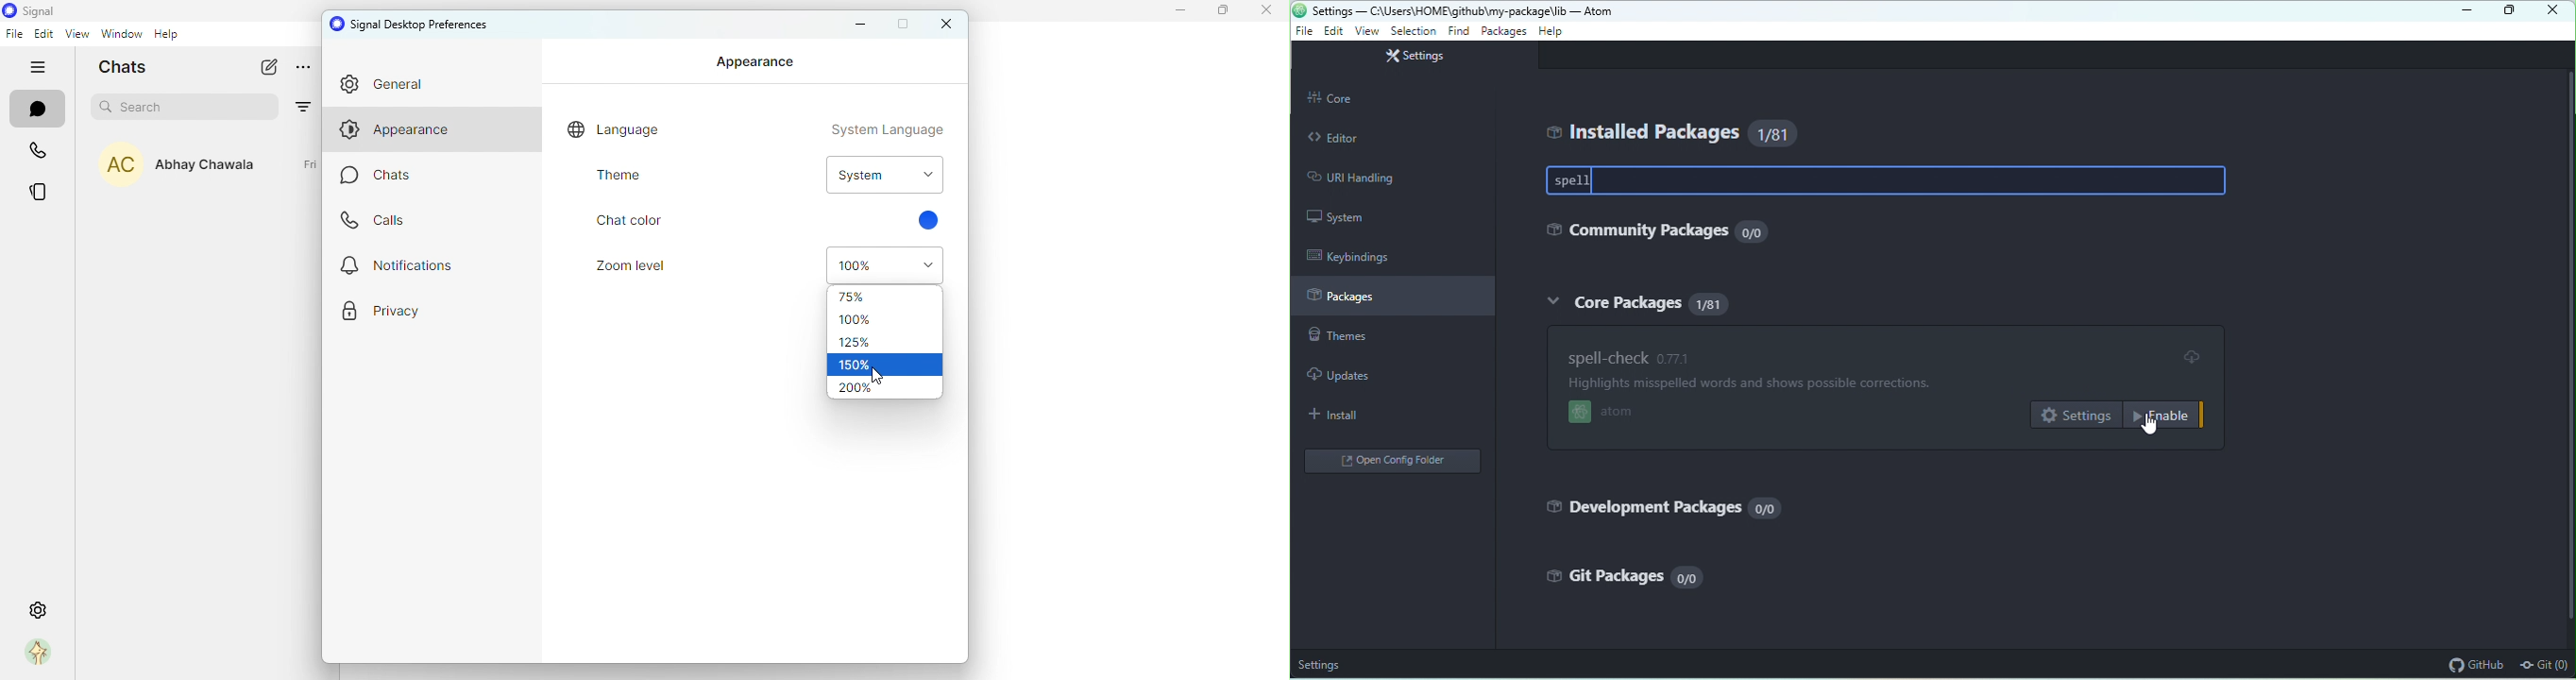  I want to click on 0/0, so click(1694, 577).